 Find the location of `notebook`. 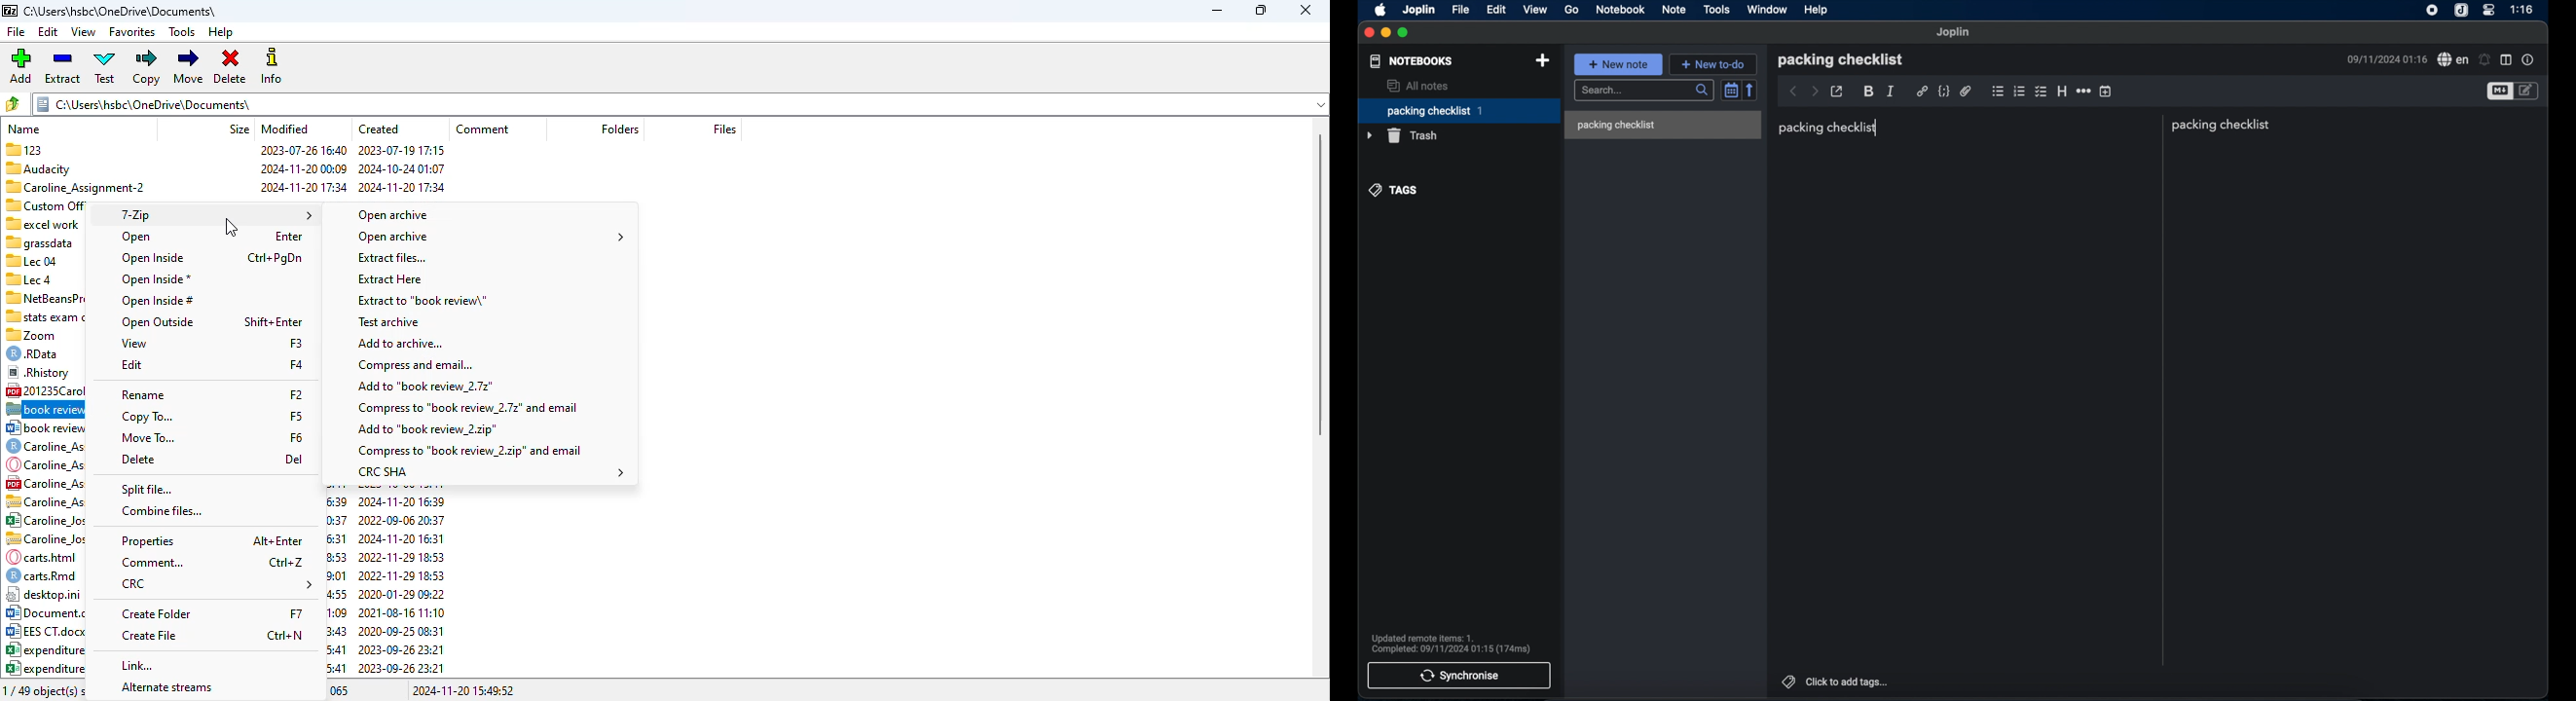

notebook is located at coordinates (1620, 10).